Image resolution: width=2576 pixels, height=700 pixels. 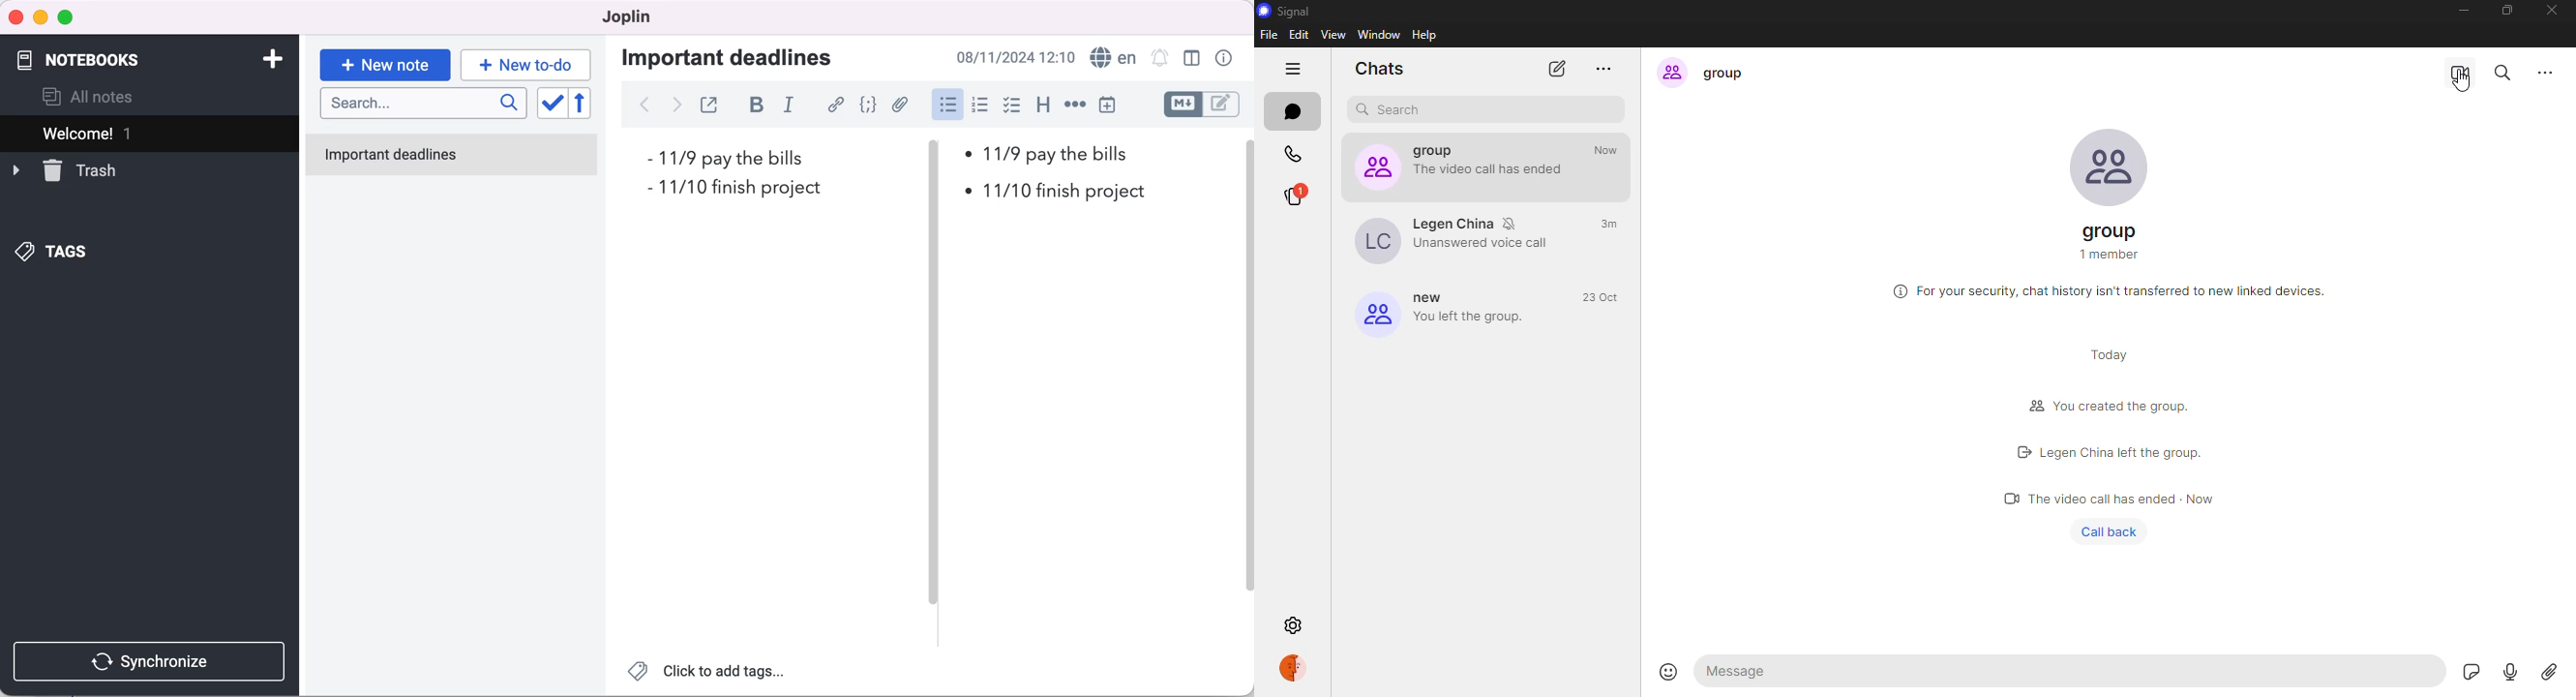 I want to click on cursor, so click(x=948, y=106).